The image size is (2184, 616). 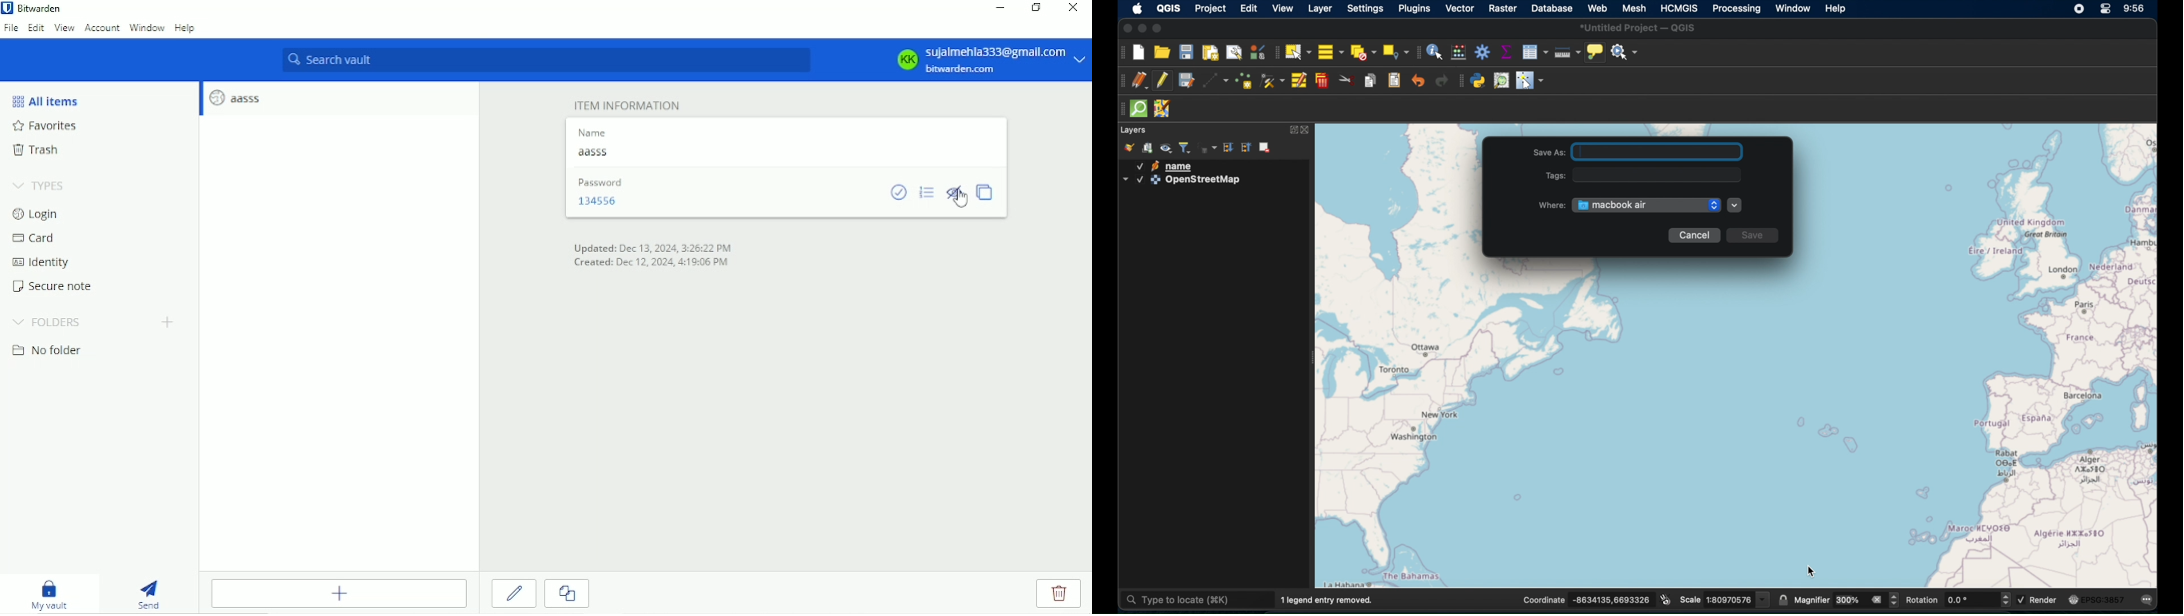 What do you see at coordinates (36, 28) in the screenshot?
I see `Edit` at bounding box center [36, 28].